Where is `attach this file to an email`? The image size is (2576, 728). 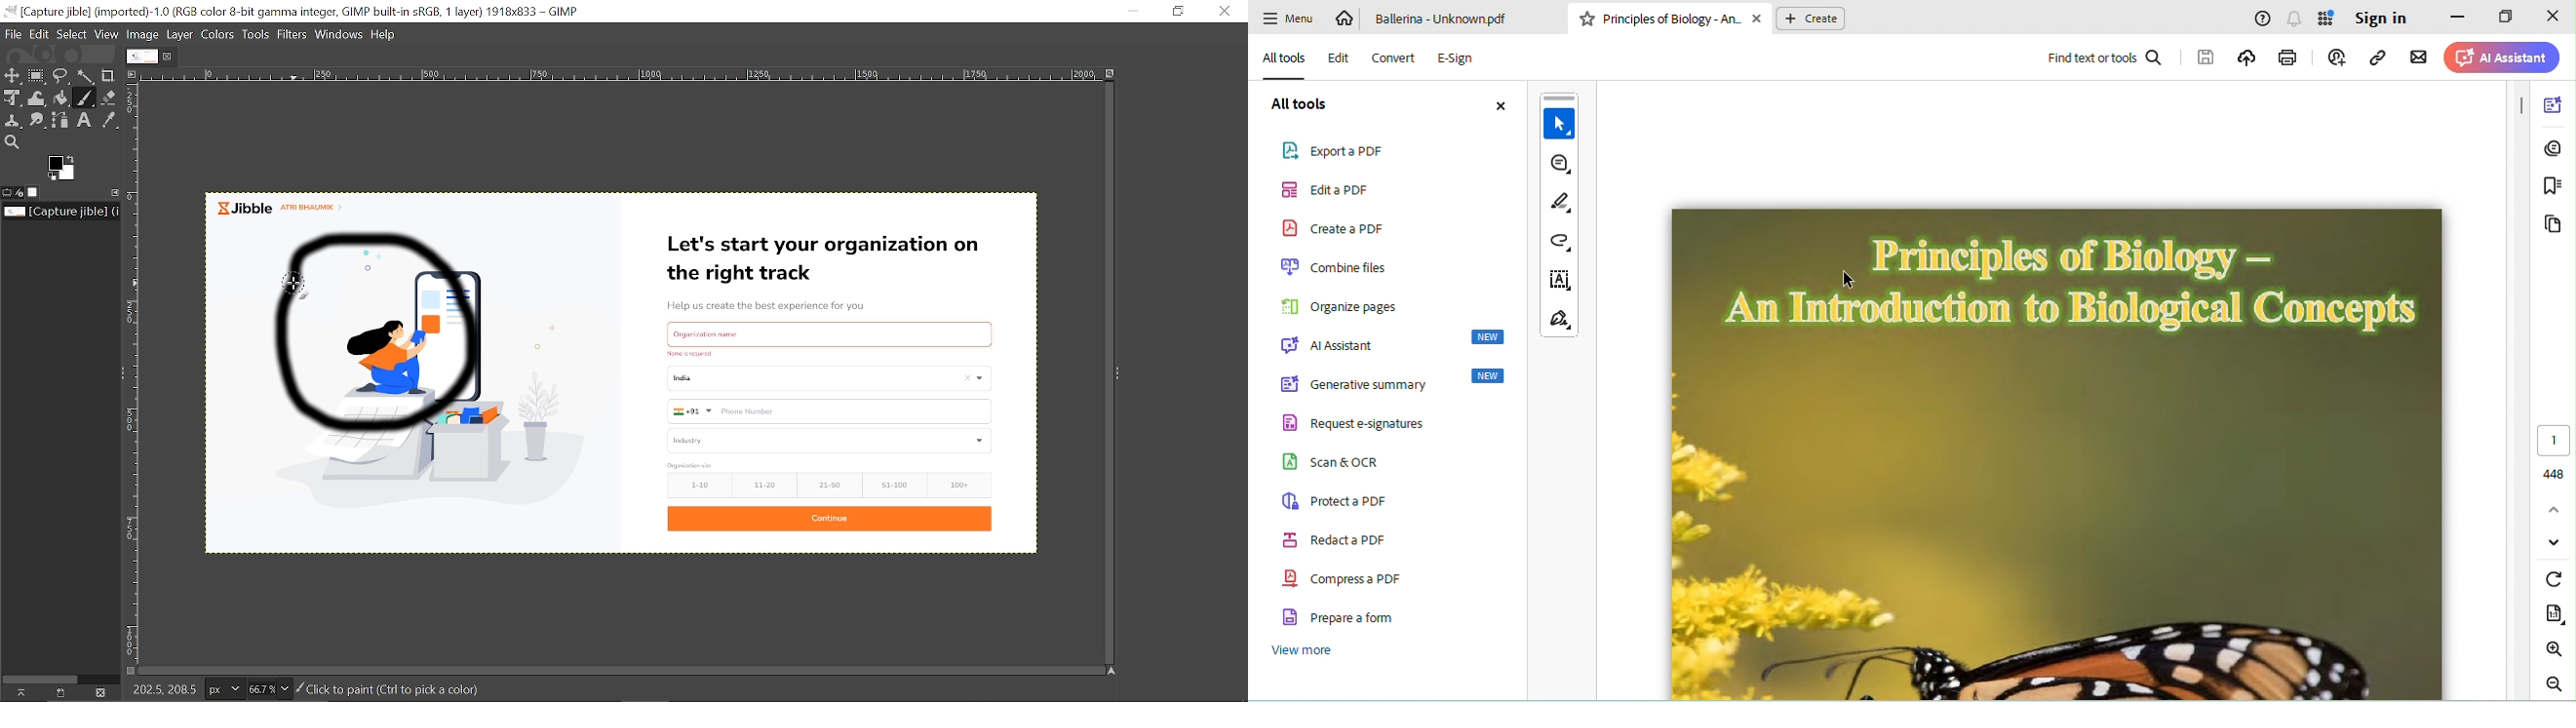
attach this file to an email is located at coordinates (2419, 60).